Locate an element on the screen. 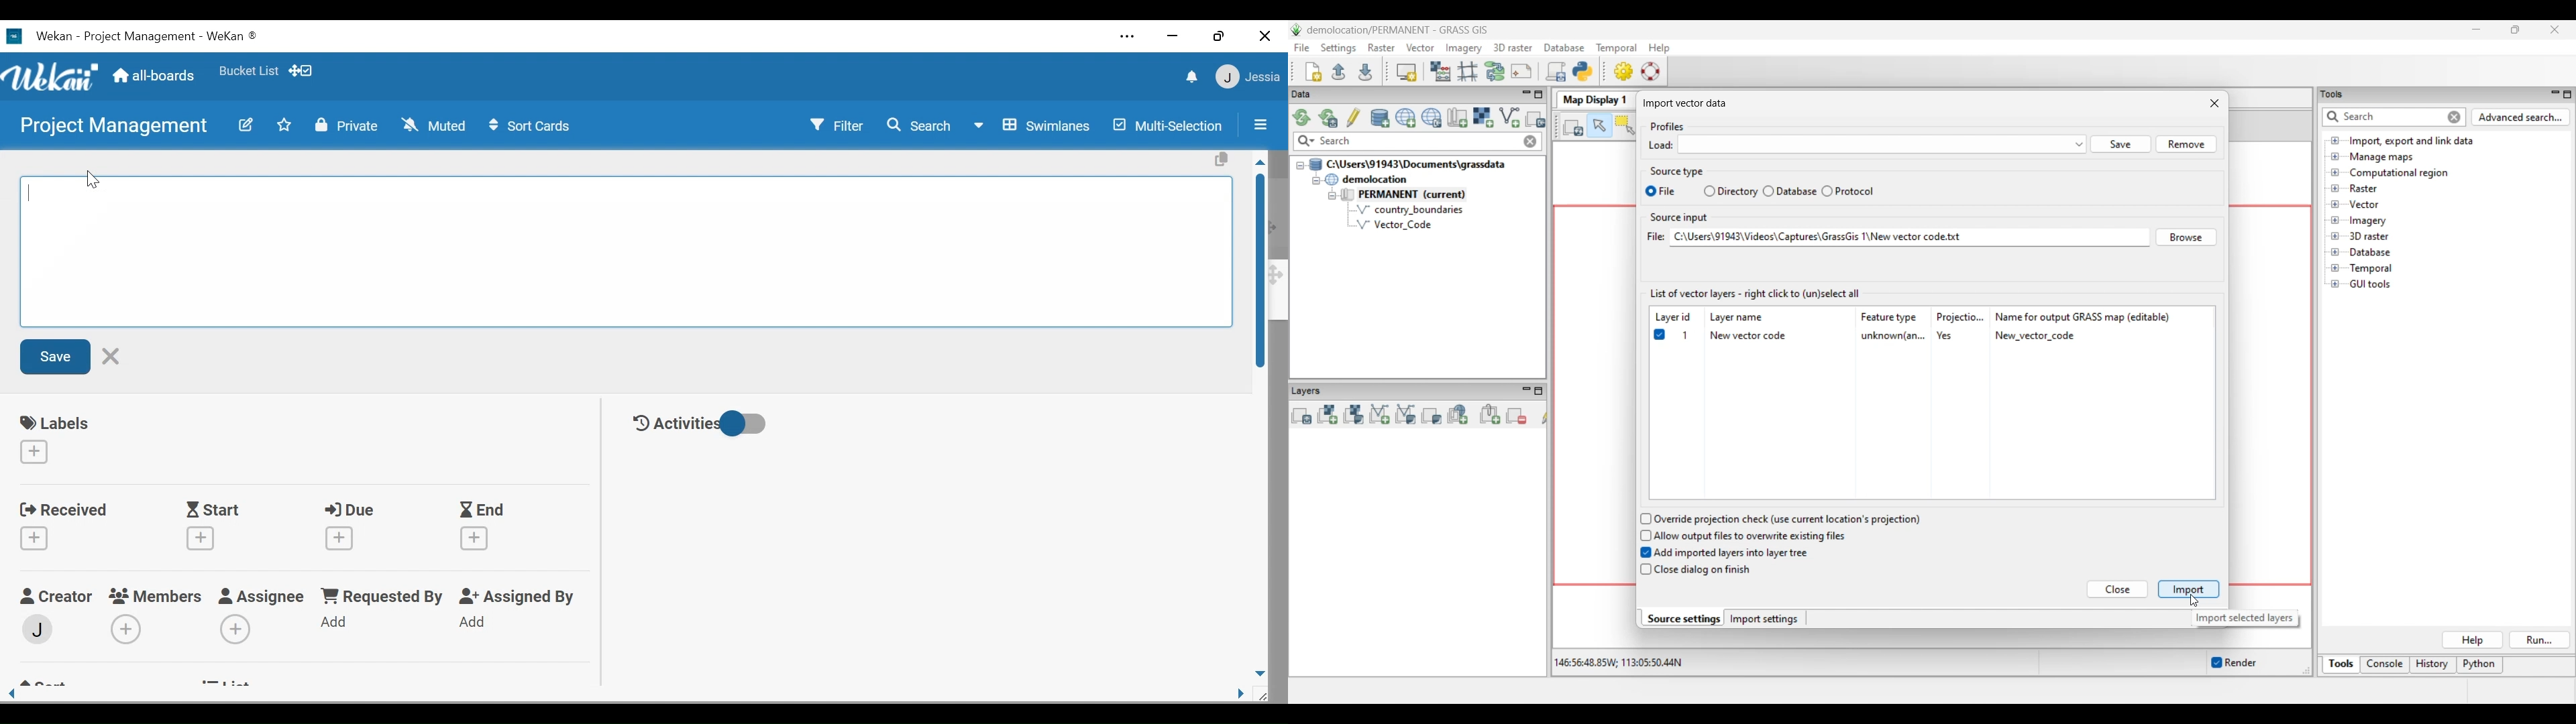  User Member is located at coordinates (1248, 76).